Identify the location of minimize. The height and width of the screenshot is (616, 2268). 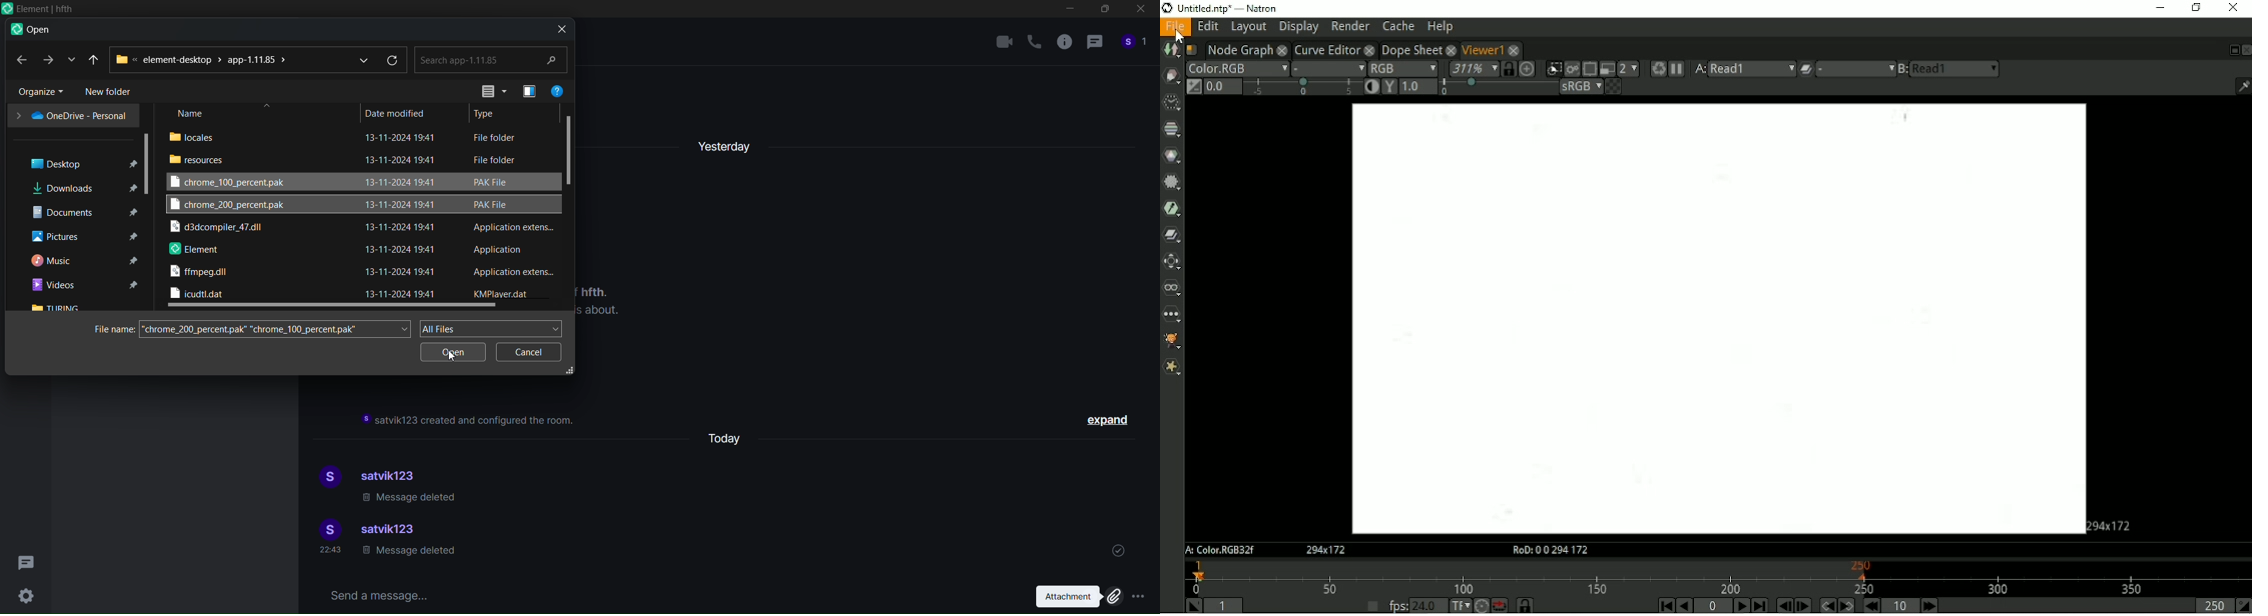
(1070, 11).